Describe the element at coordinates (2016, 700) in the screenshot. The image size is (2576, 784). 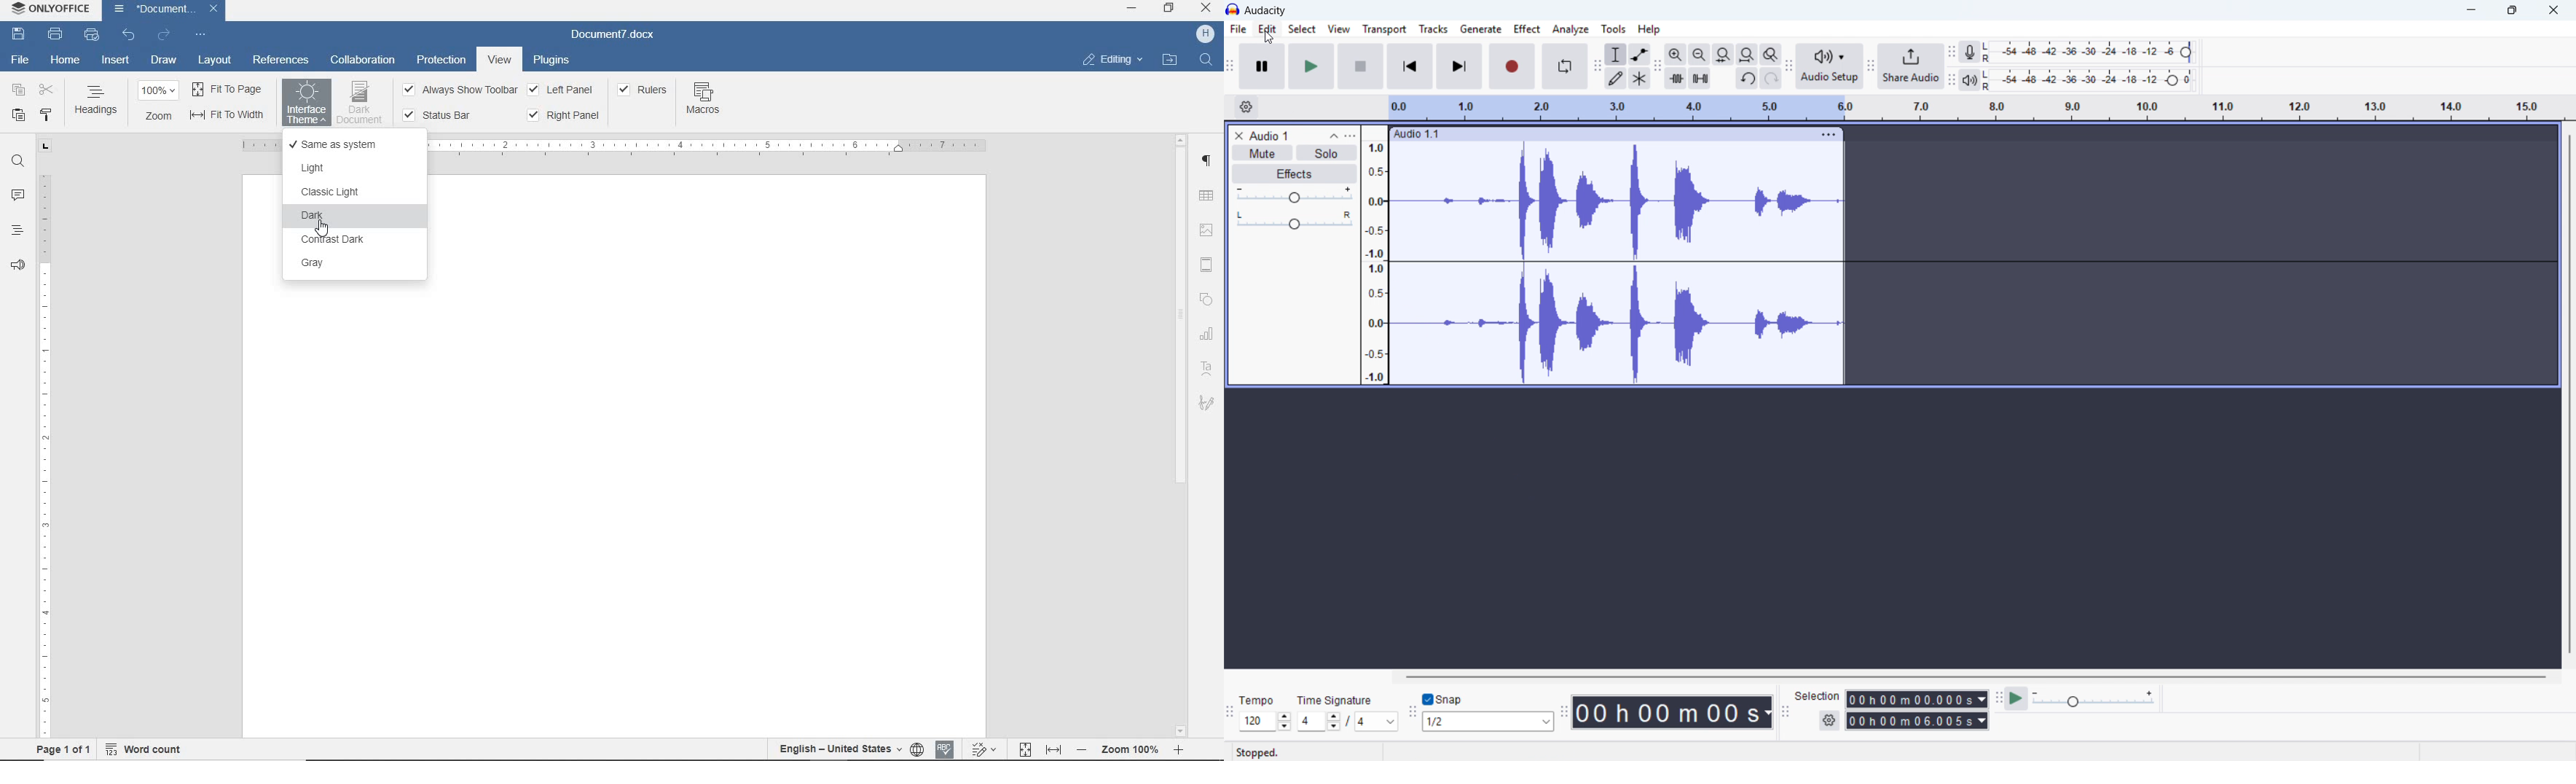
I see `play at speed ` at that location.